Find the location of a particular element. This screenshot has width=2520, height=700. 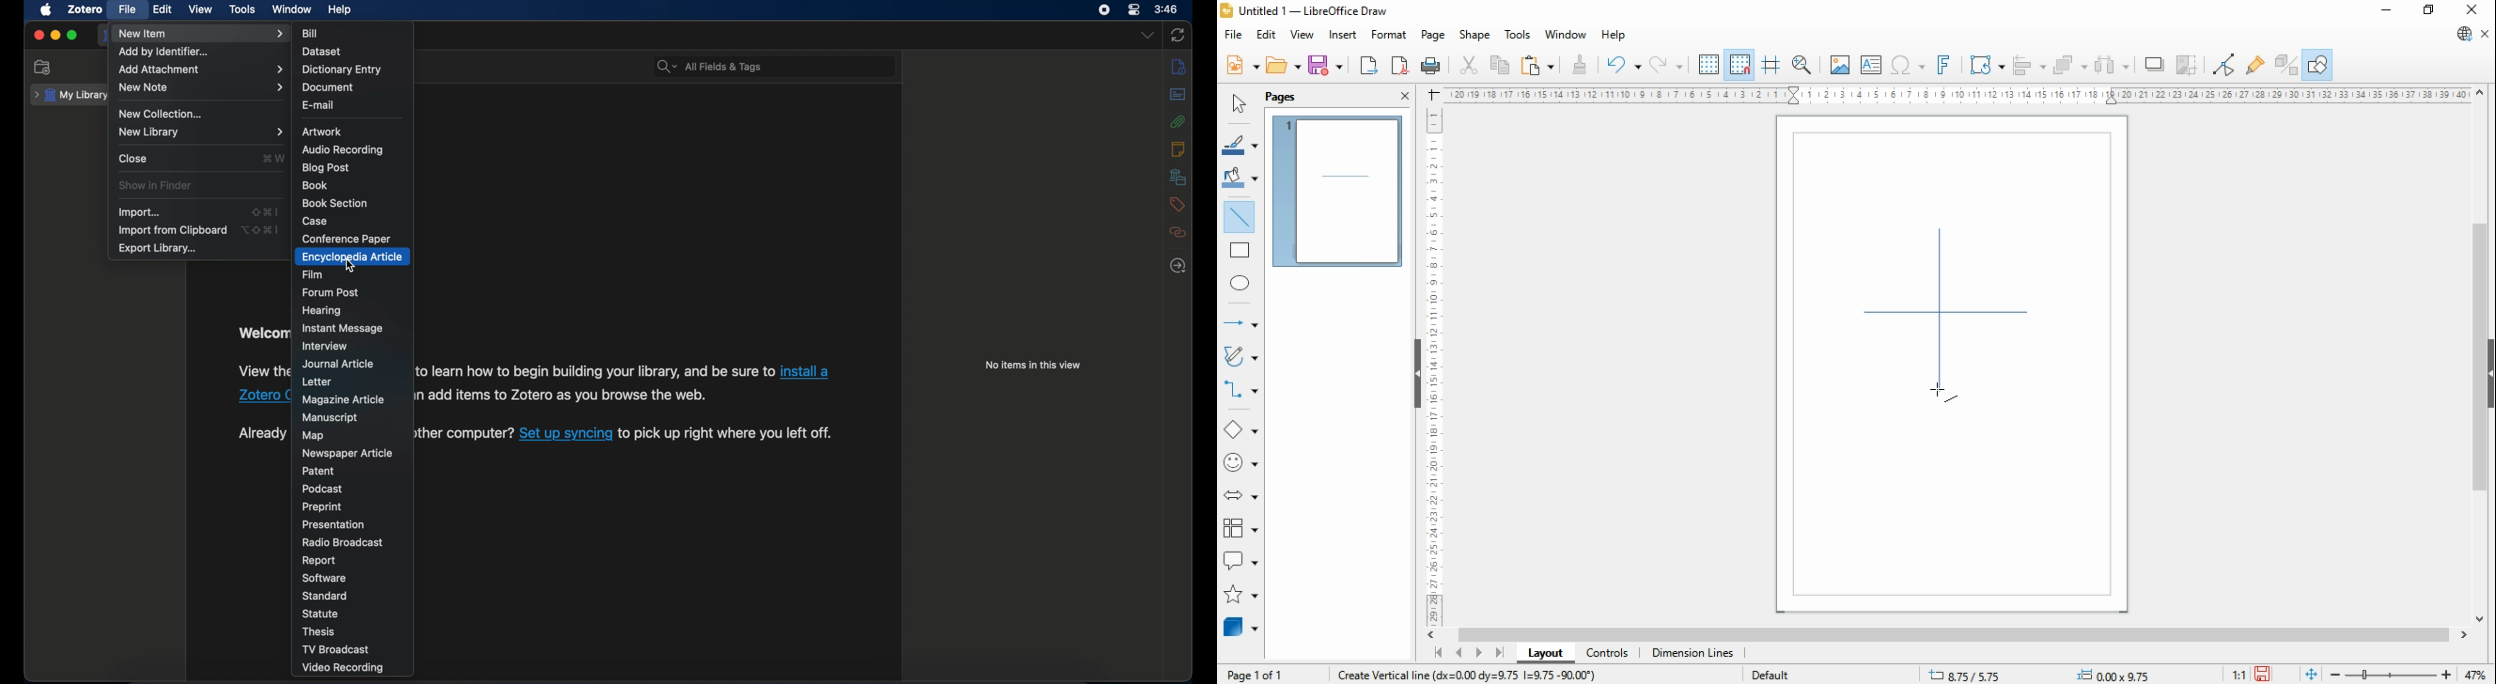

align objects is located at coordinates (2031, 64).